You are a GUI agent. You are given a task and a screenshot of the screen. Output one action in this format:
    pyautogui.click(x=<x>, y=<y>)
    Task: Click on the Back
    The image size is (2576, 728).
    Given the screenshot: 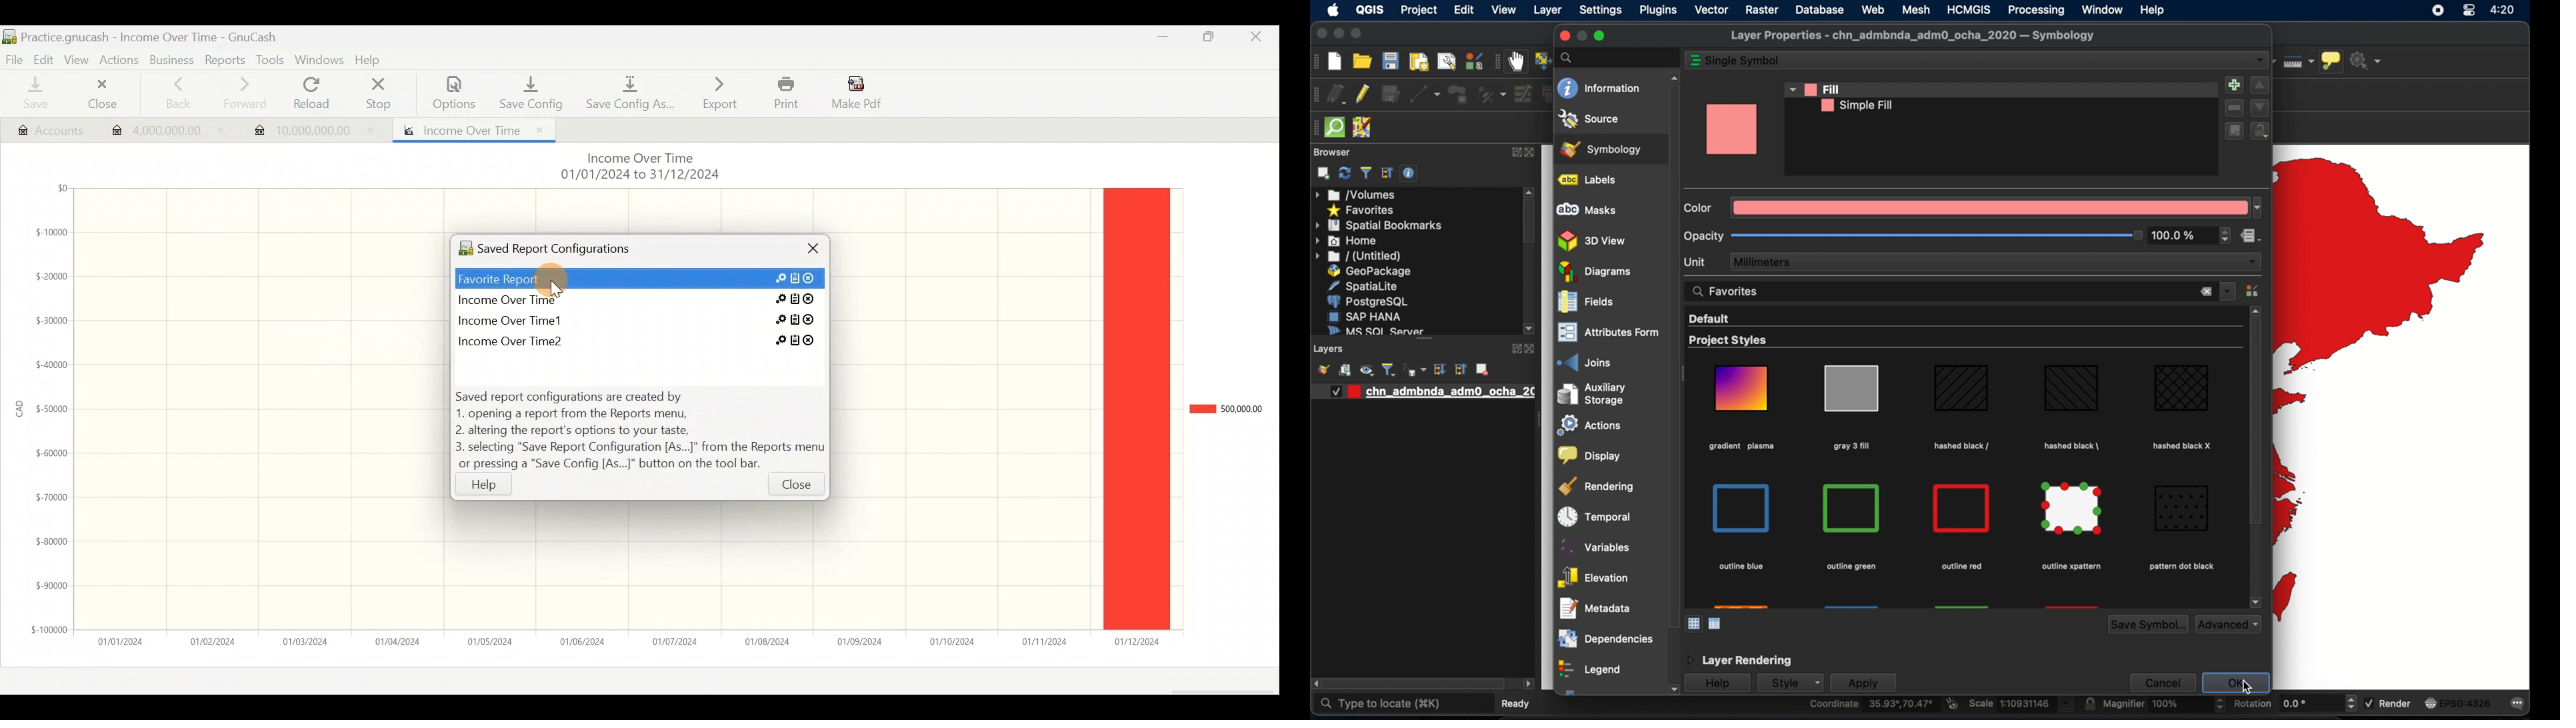 What is the action you would take?
    pyautogui.click(x=172, y=93)
    